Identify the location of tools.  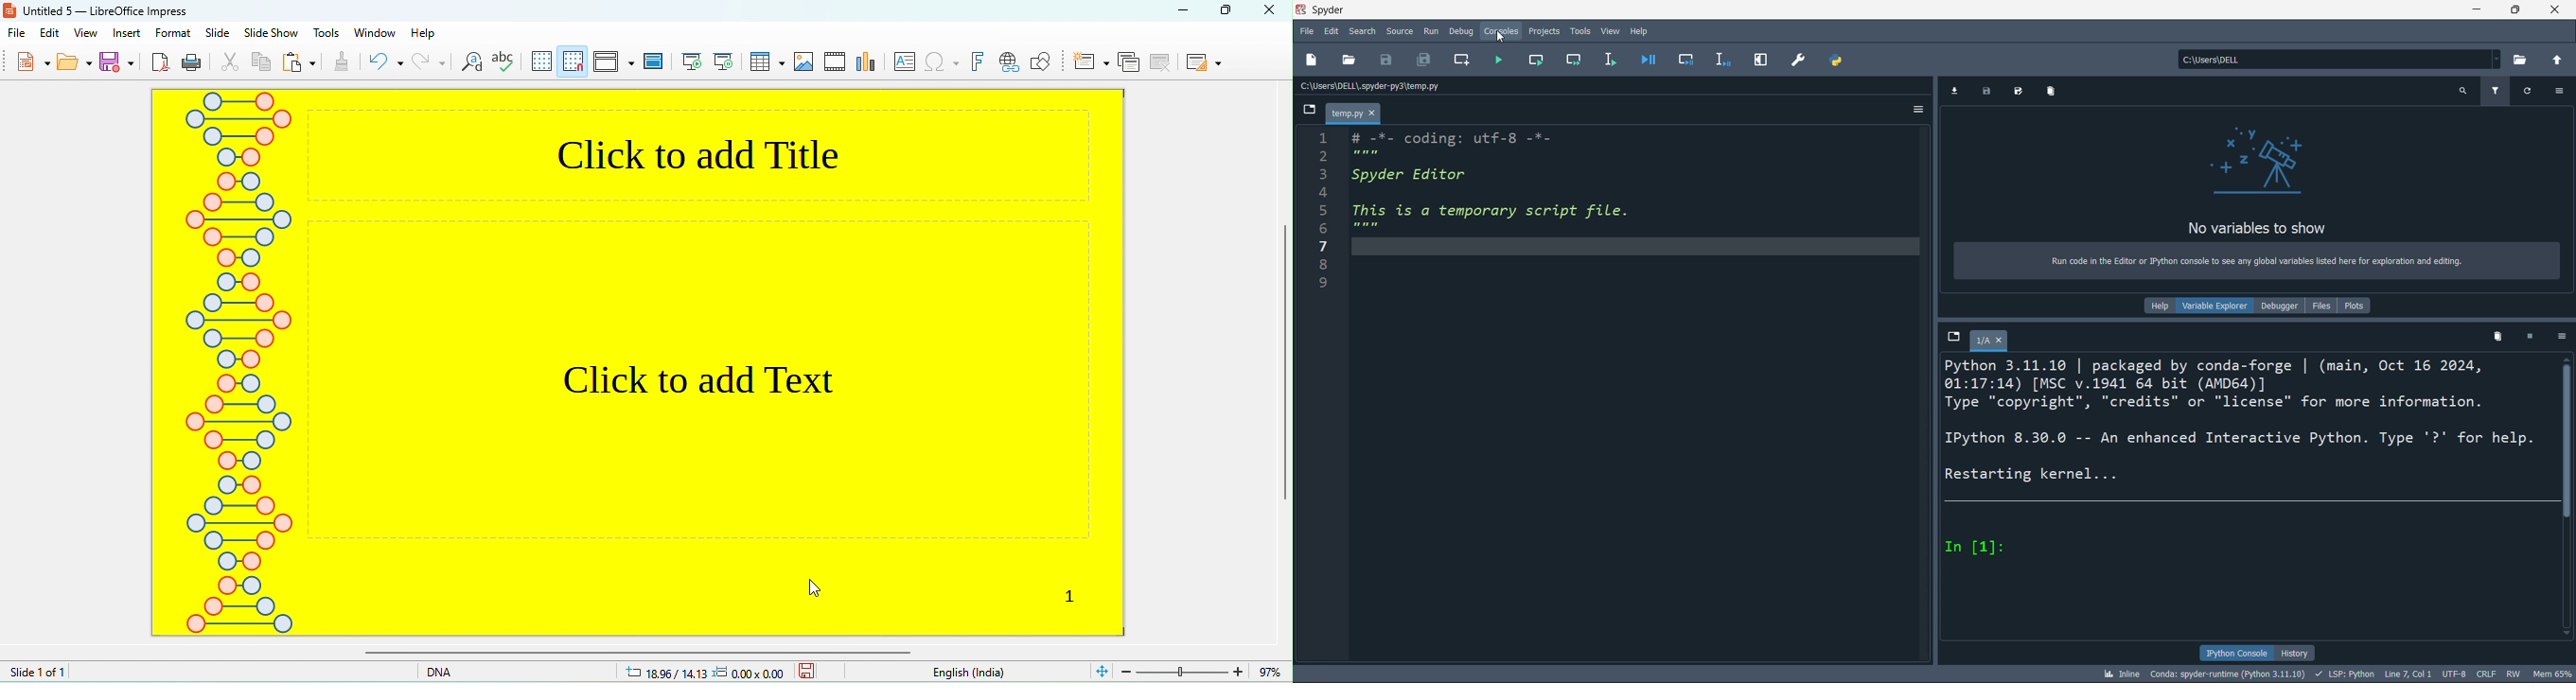
(327, 33).